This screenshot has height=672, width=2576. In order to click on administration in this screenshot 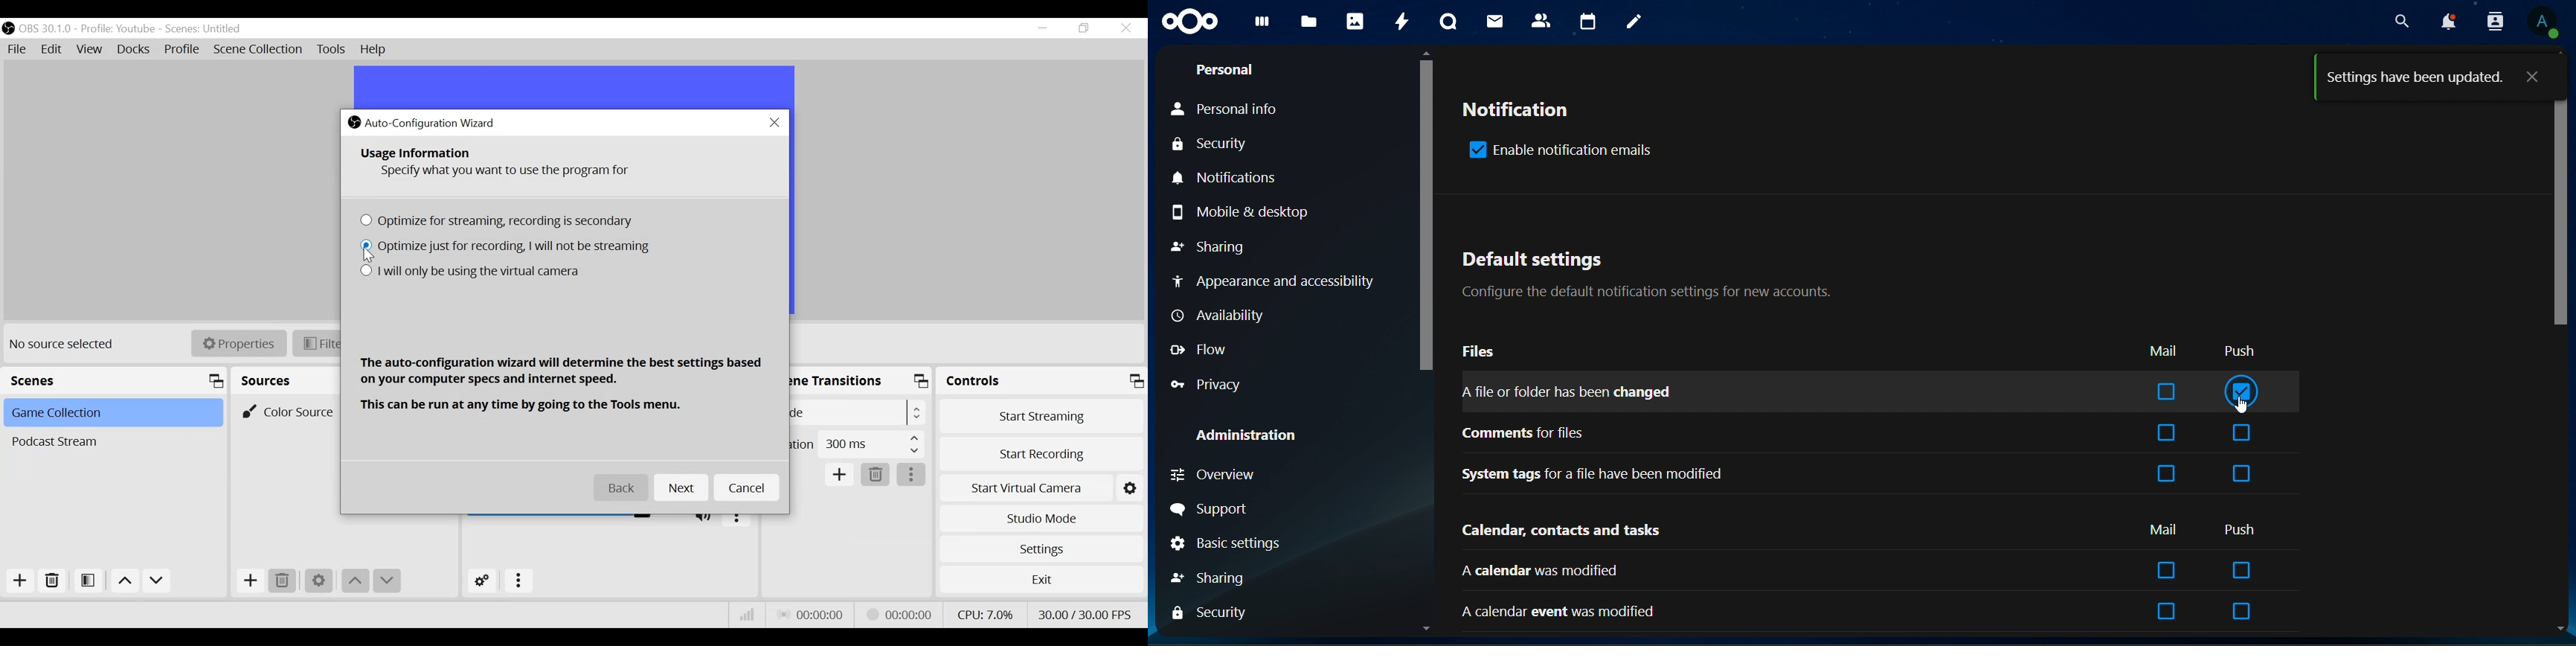, I will do `click(1246, 437)`.